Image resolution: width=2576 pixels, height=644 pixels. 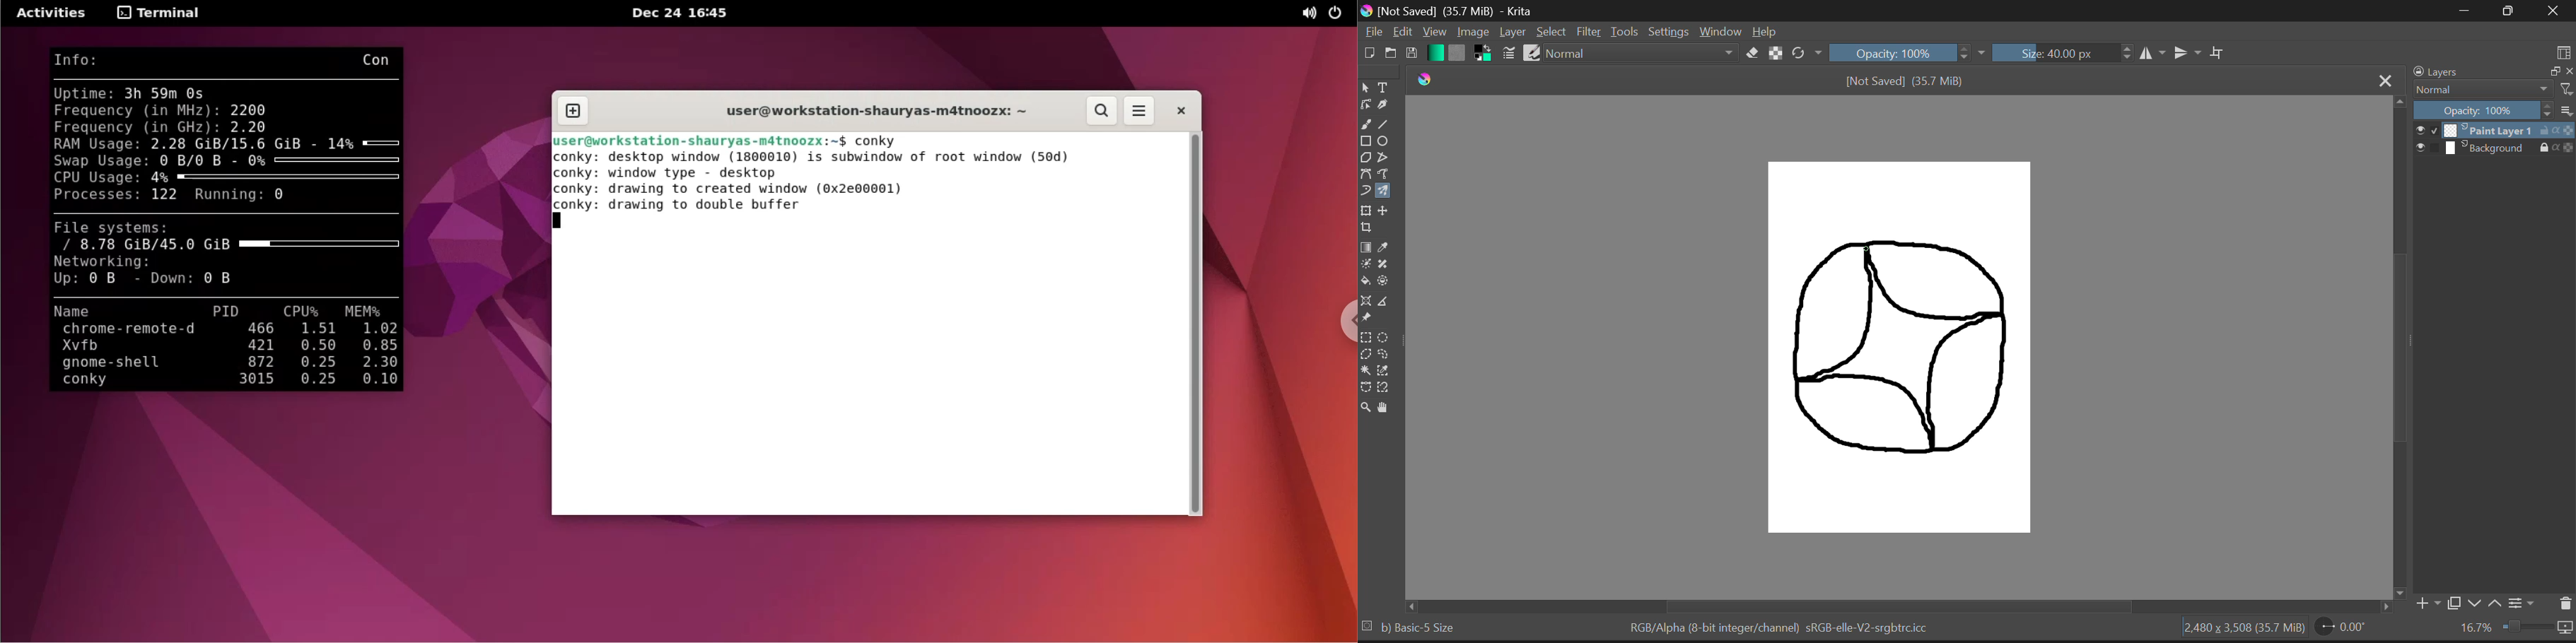 I want to click on Help, so click(x=1765, y=33).